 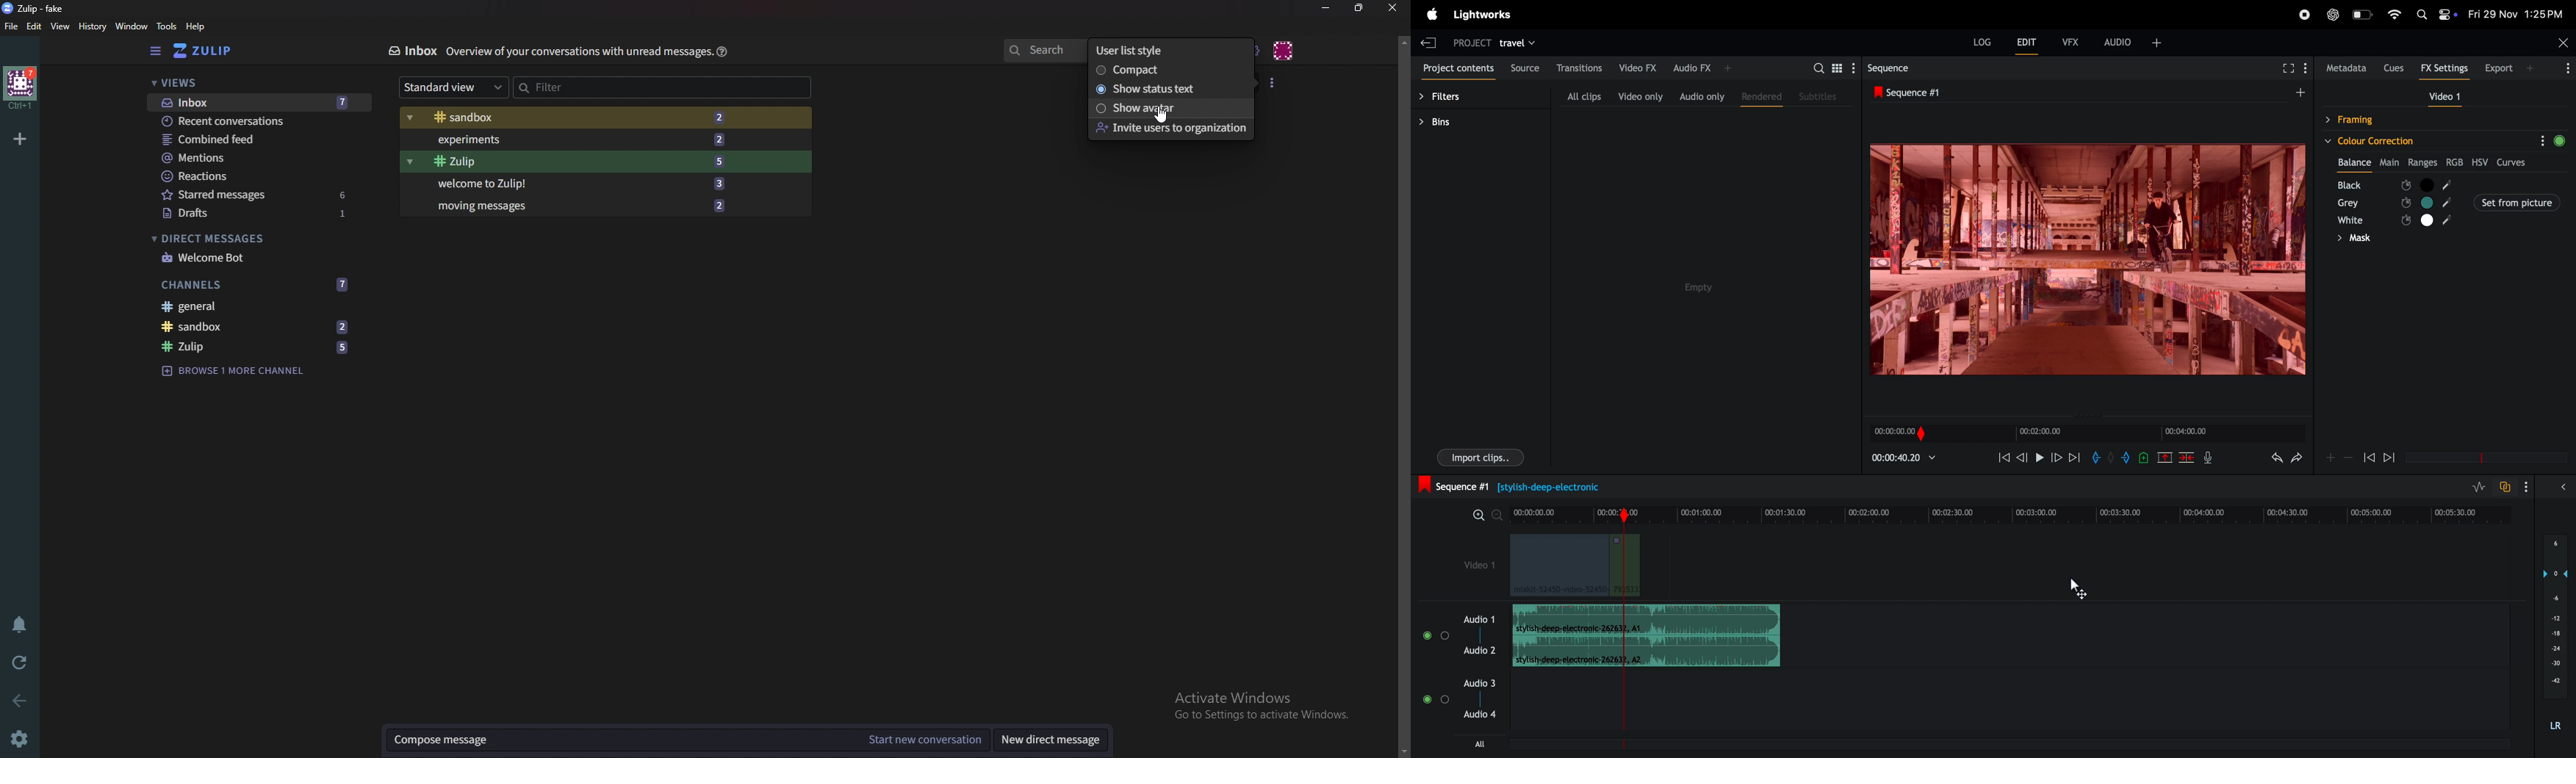 I want to click on nextframe, so click(x=2057, y=457).